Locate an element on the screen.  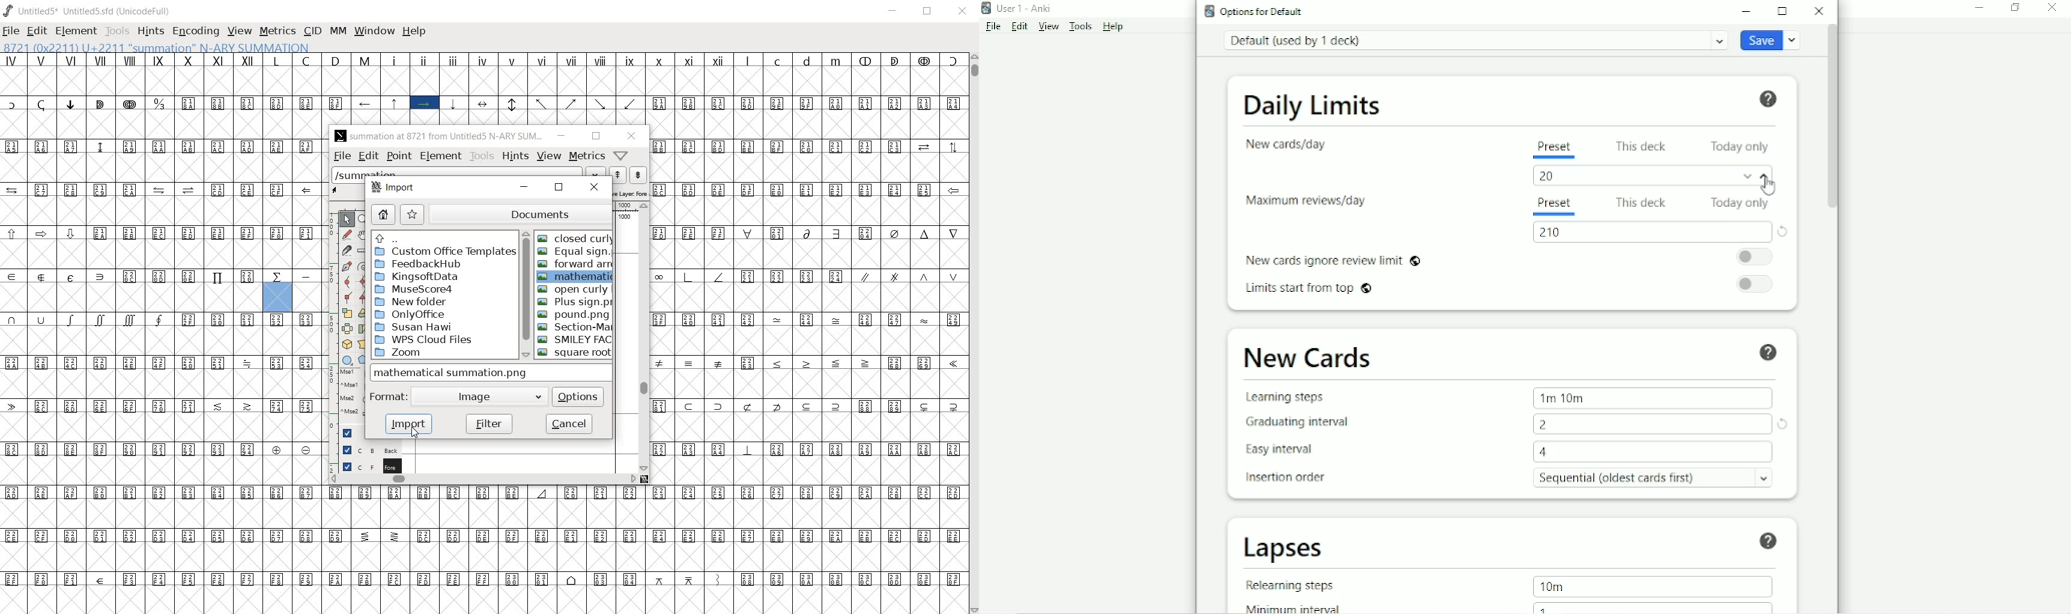
2 is located at coordinates (1545, 426).